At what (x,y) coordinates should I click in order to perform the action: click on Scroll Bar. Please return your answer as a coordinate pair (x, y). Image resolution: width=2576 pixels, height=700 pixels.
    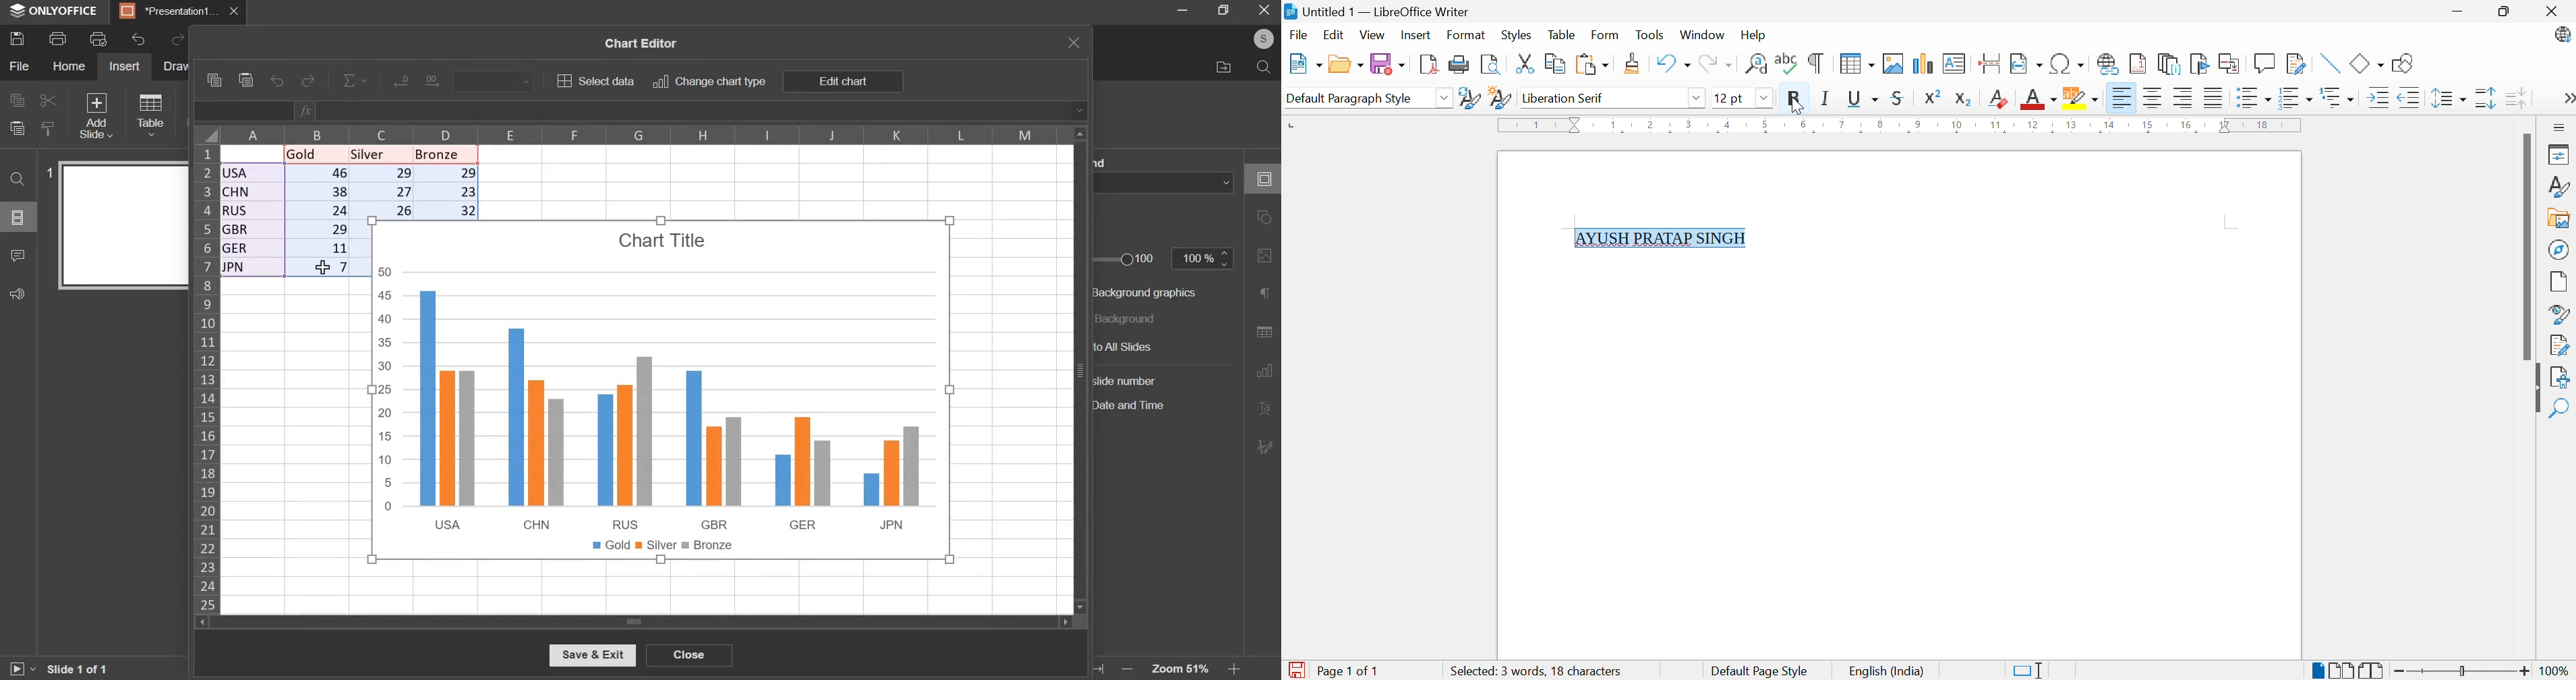
    Looking at the image, I should click on (2525, 247).